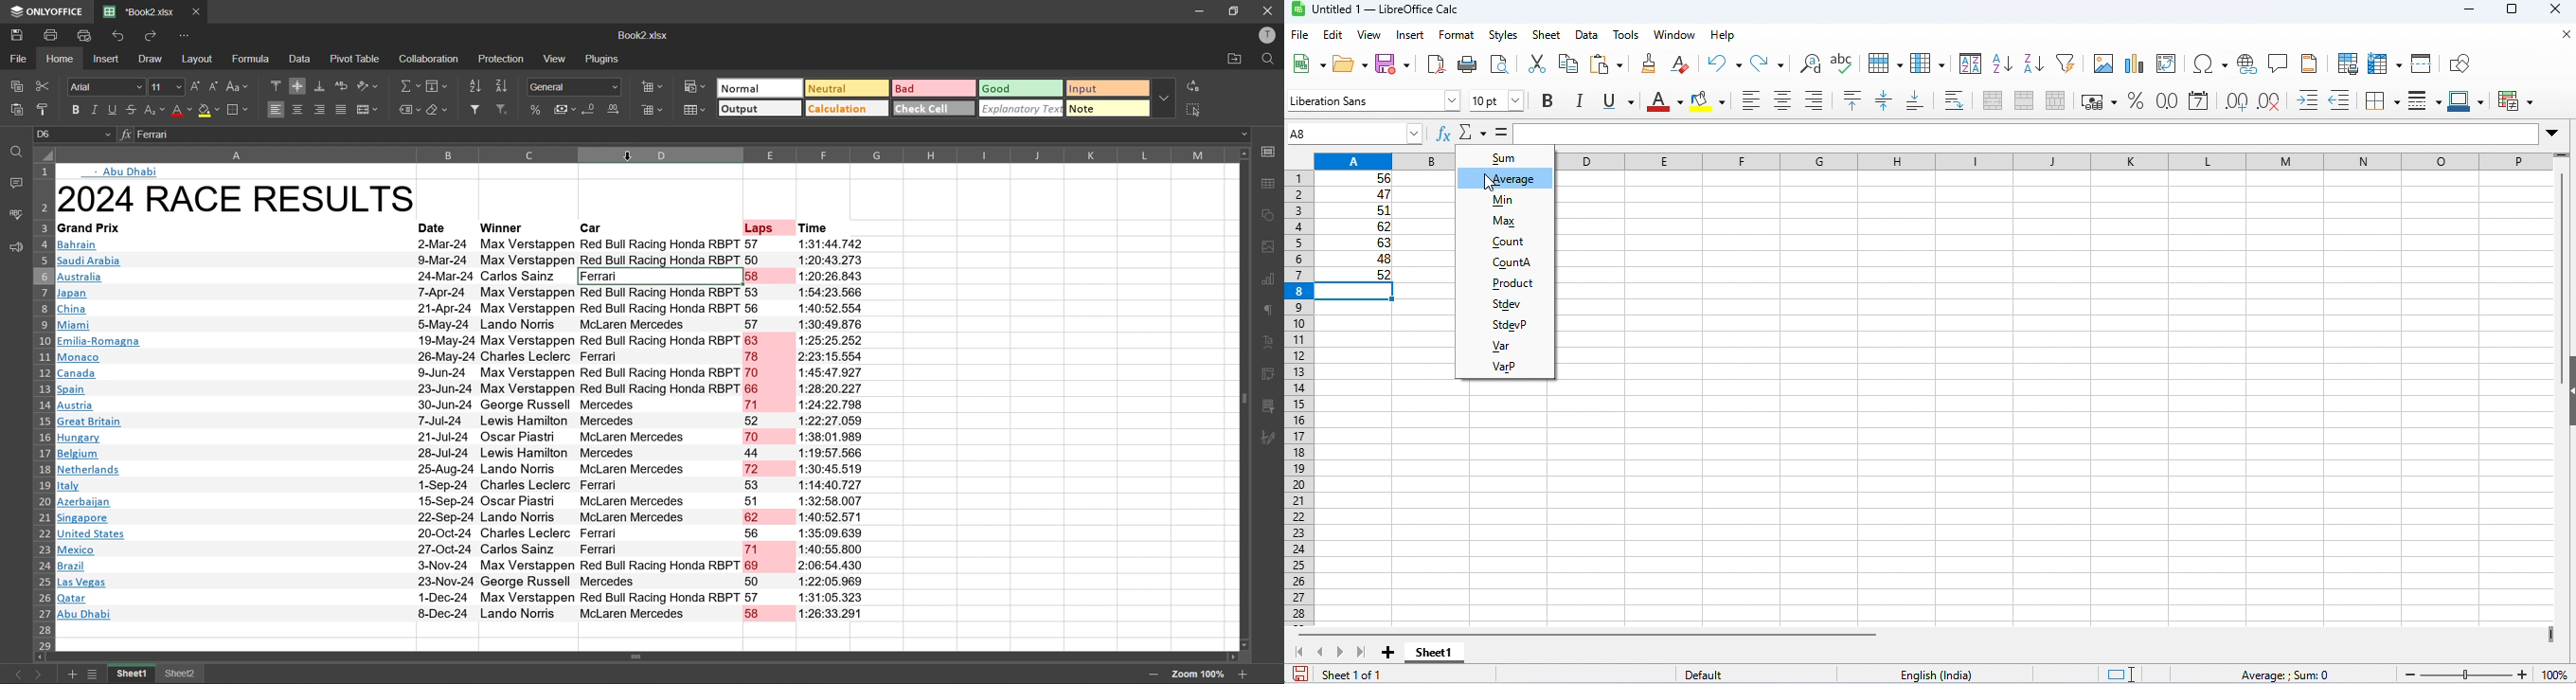 The image size is (2576, 700). Describe the element at coordinates (1272, 438) in the screenshot. I see `signature` at that location.